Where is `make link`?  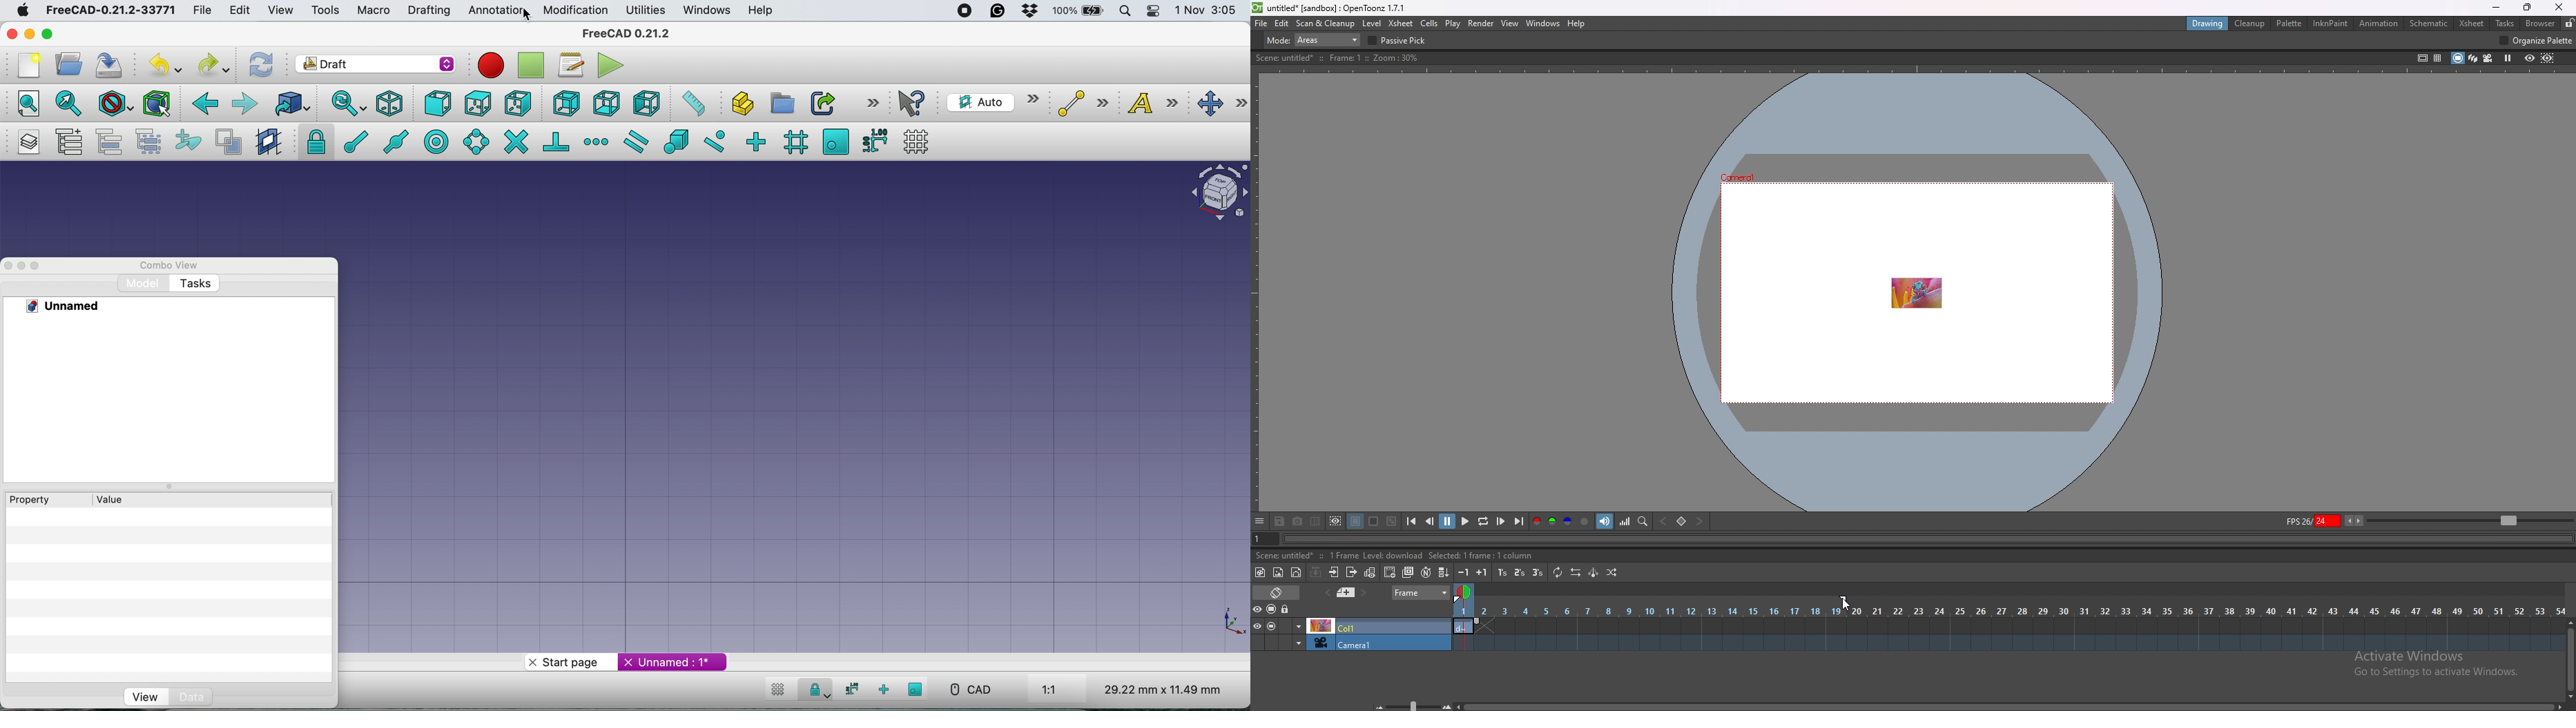
make link is located at coordinates (820, 102).